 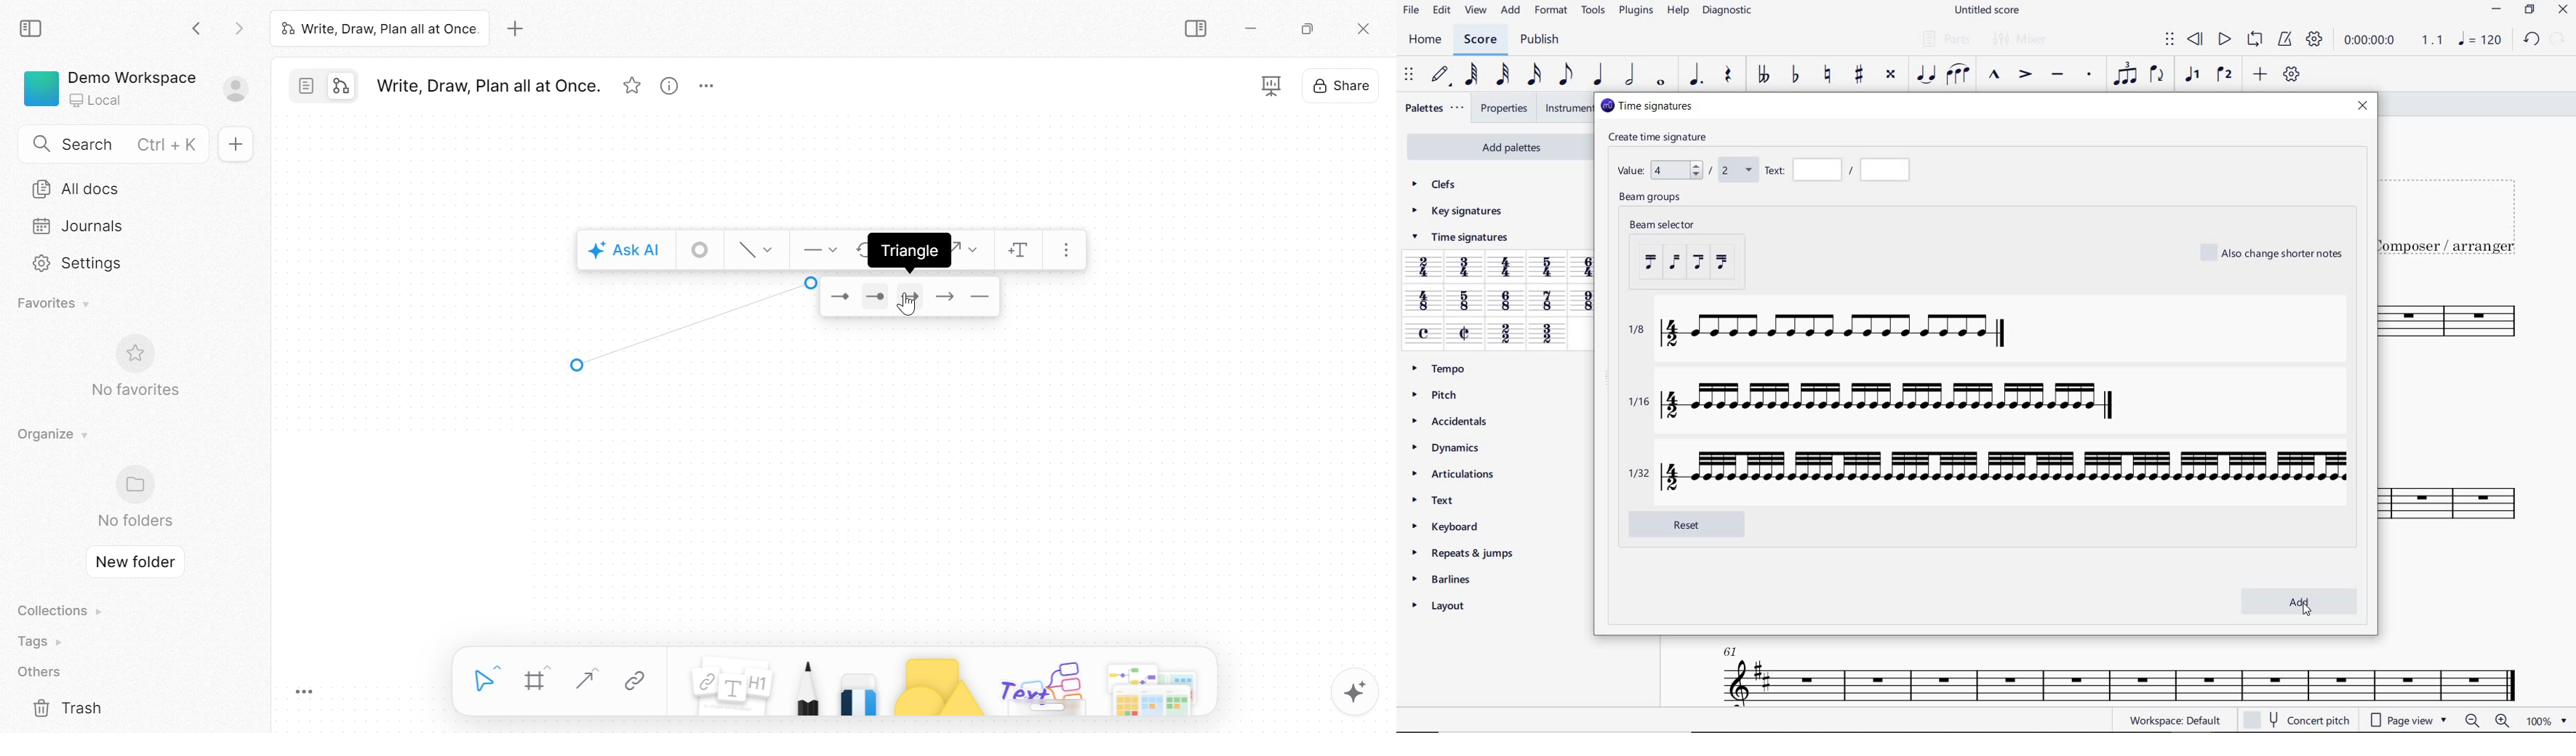 What do you see at coordinates (1532, 75) in the screenshot?
I see `16TH NOTE` at bounding box center [1532, 75].